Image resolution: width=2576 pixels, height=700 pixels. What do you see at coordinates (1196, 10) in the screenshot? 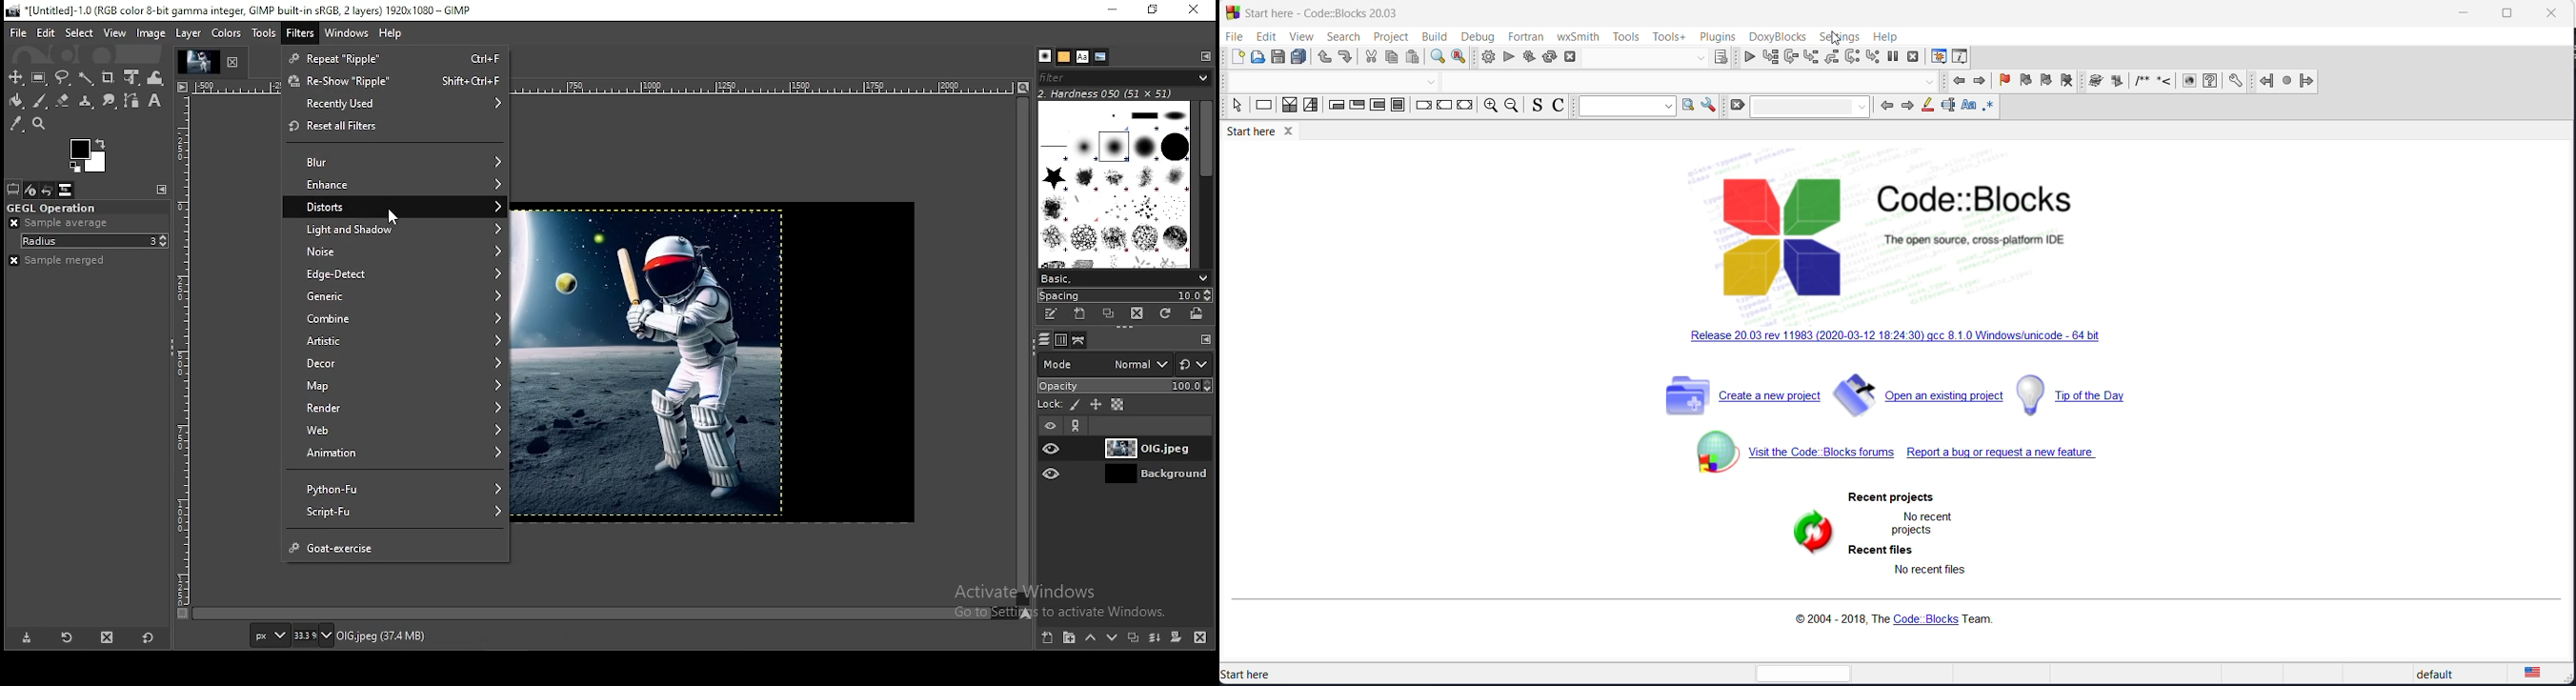
I see `close window` at bounding box center [1196, 10].